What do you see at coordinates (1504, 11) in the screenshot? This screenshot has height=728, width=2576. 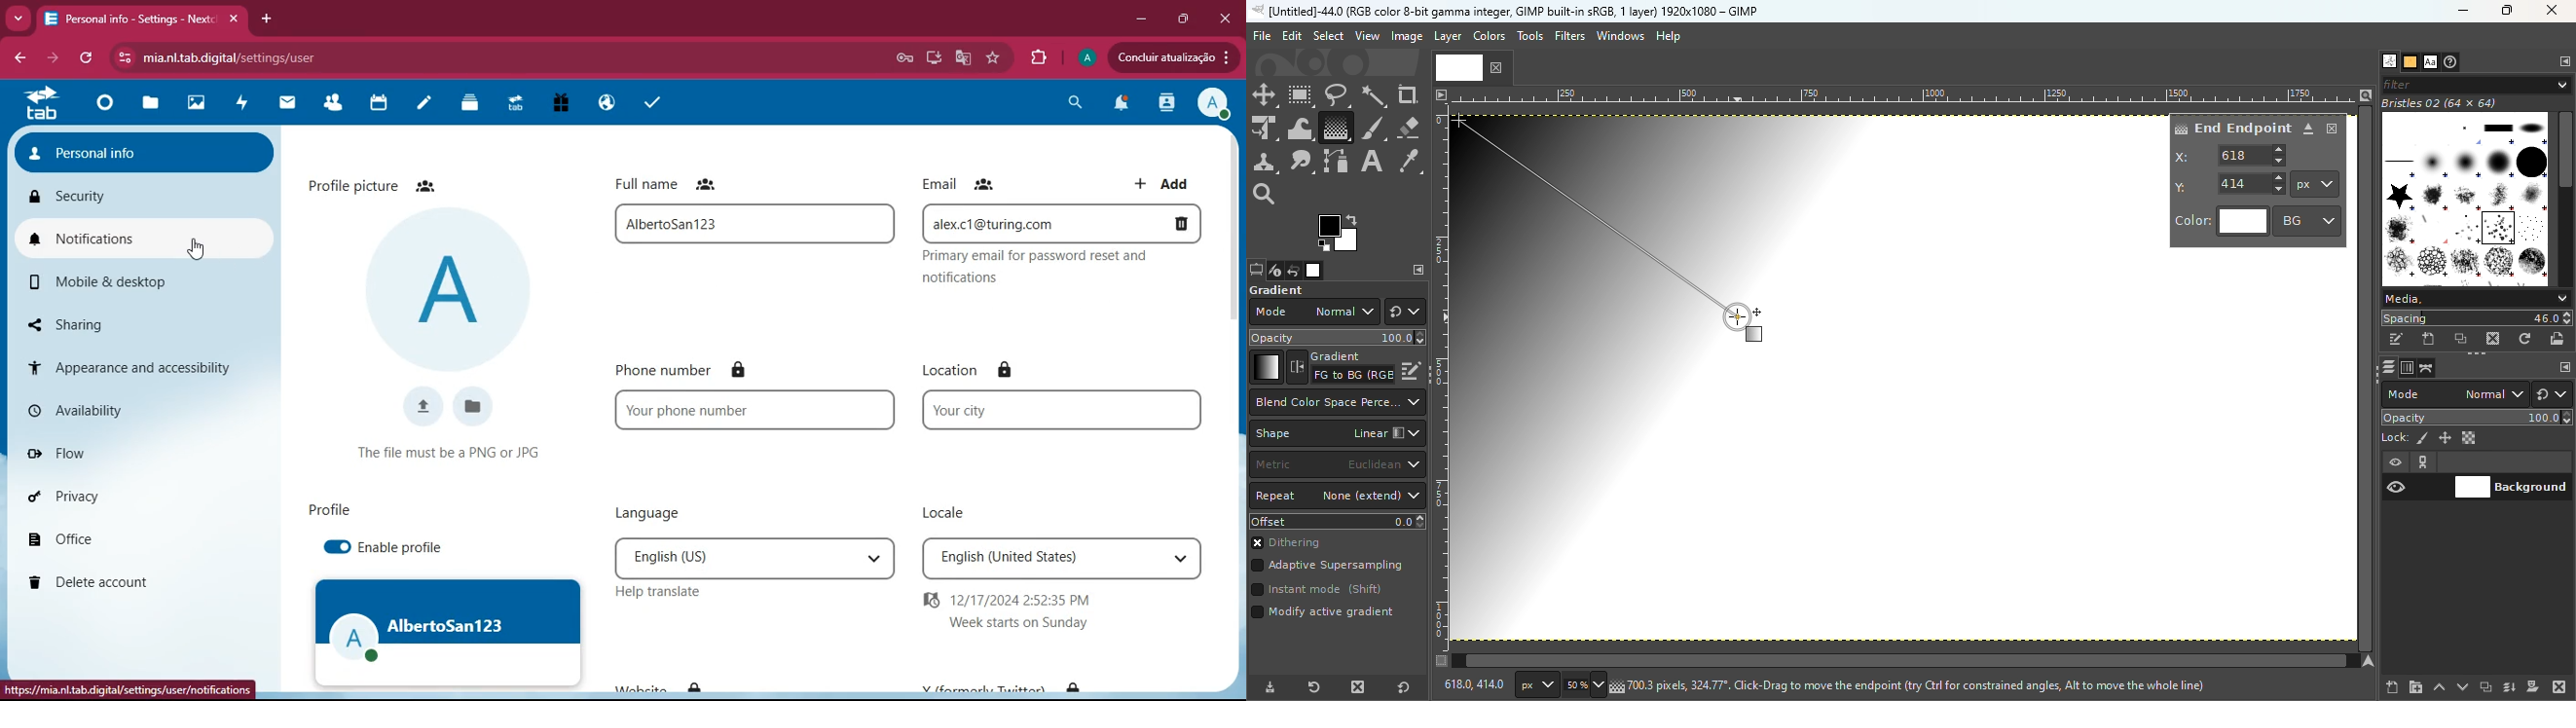 I see `untitled -36.0 (rgb color 8-bit gamma integer , gimp built in stgb, 1 layer) 1174x788 - gimp` at bounding box center [1504, 11].